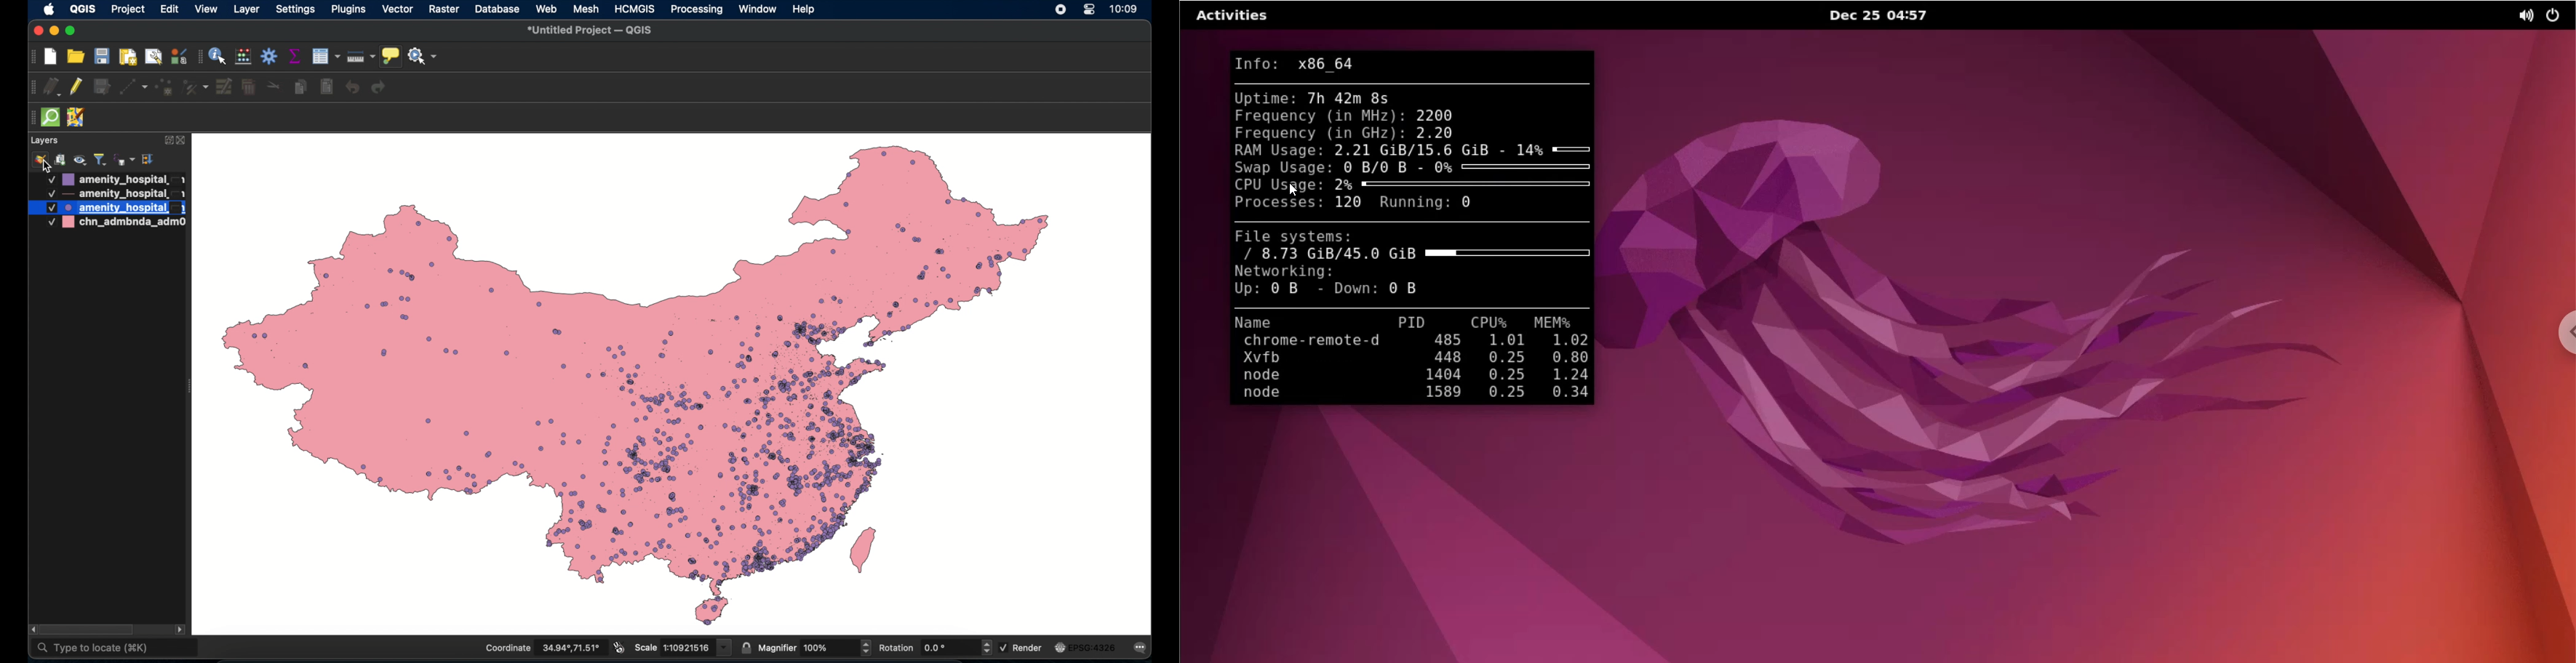 The height and width of the screenshot is (672, 2576). Describe the element at coordinates (1555, 148) in the screenshot. I see `14% ` at that location.